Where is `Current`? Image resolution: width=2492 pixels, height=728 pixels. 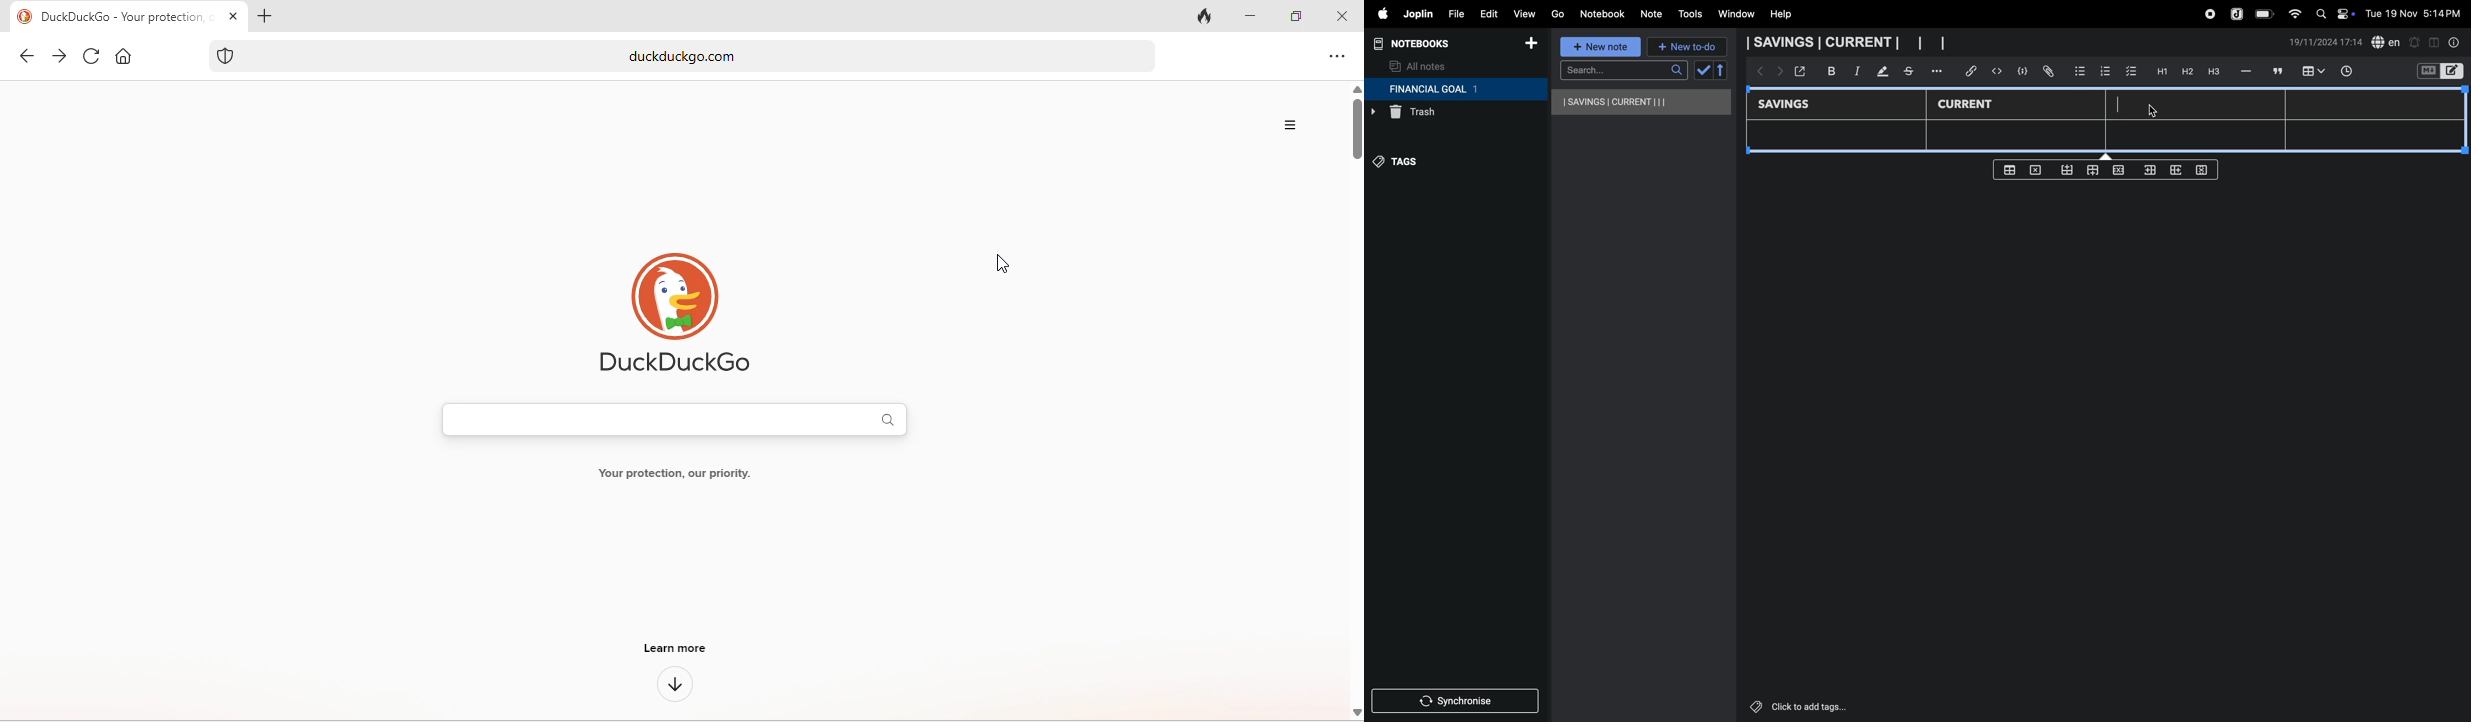
Current is located at coordinates (1972, 105).